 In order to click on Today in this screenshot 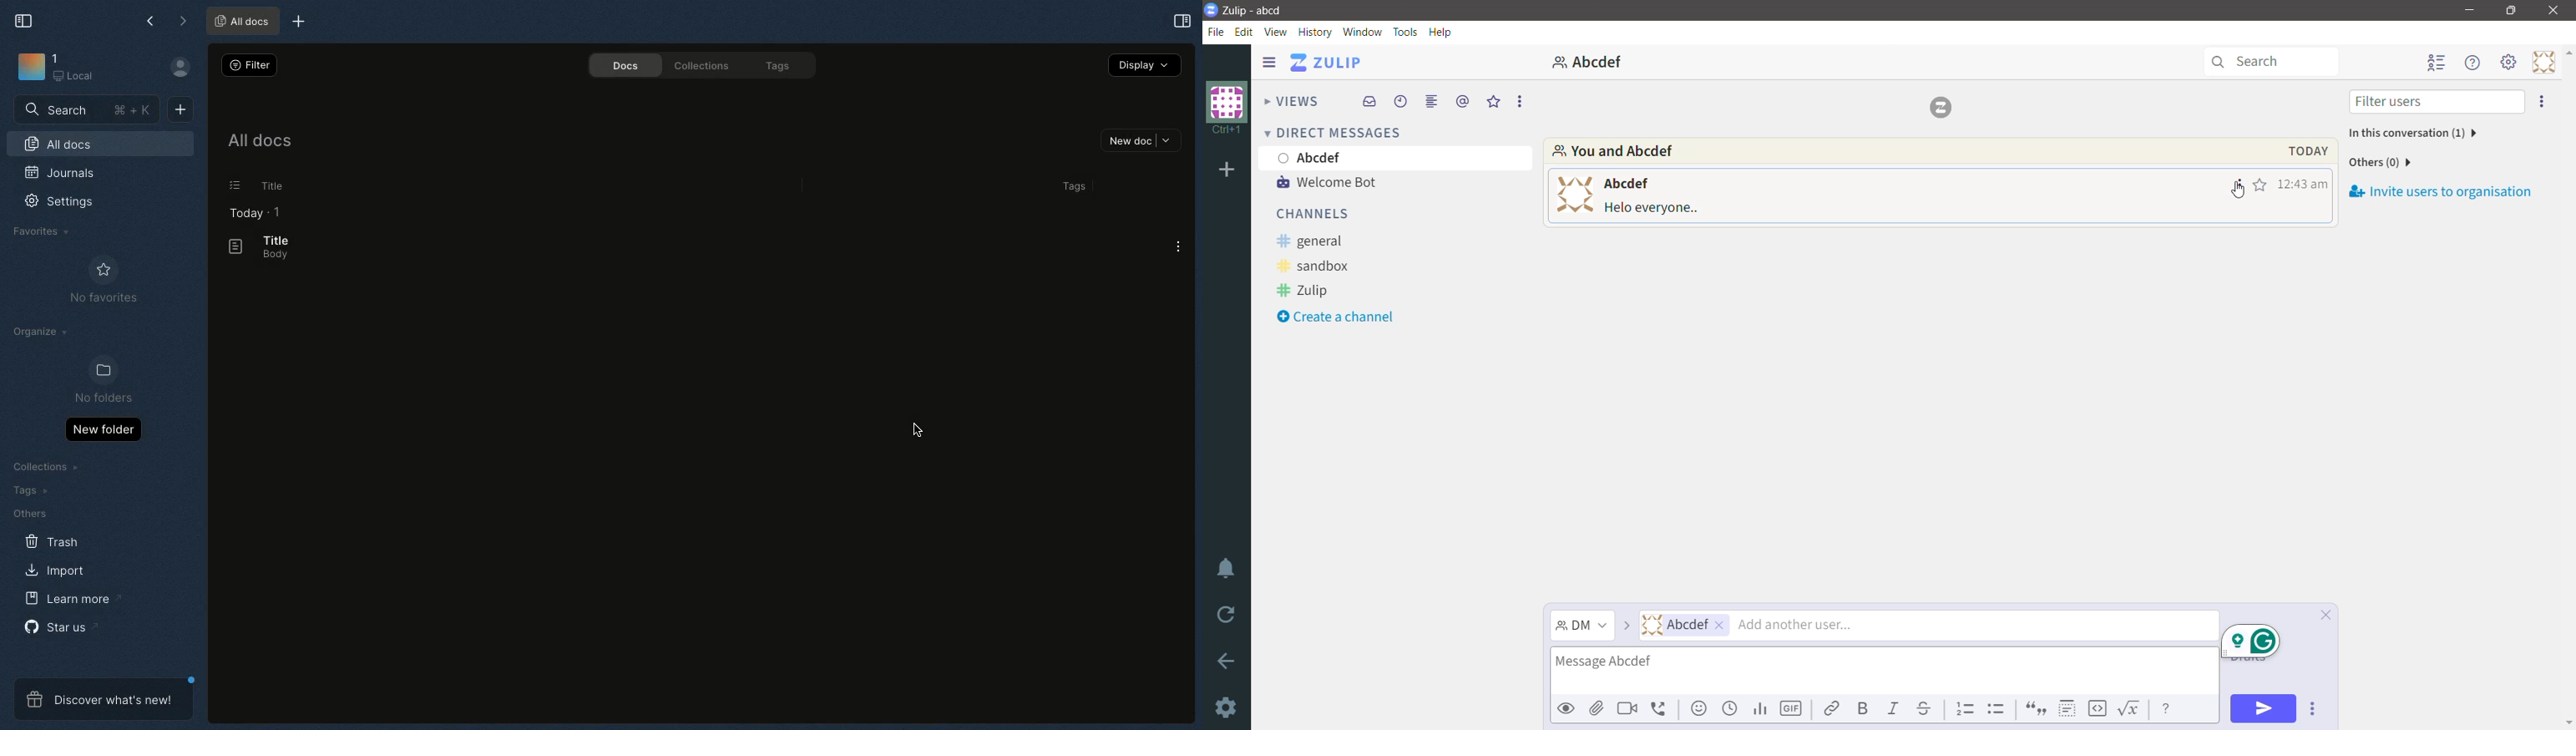, I will do `click(241, 213)`.